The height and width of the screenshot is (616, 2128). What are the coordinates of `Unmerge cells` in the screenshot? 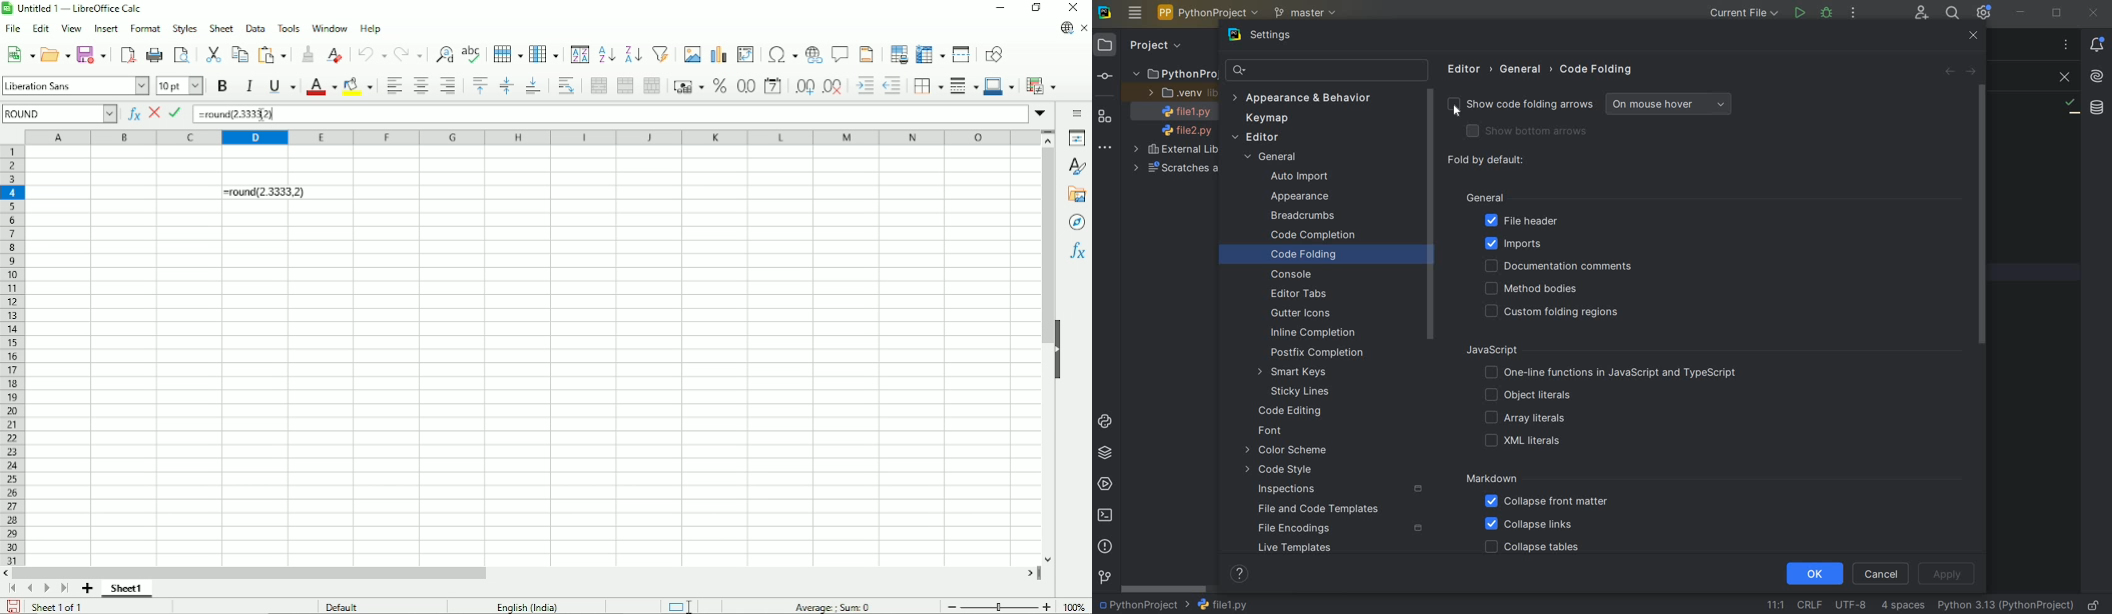 It's located at (655, 85).